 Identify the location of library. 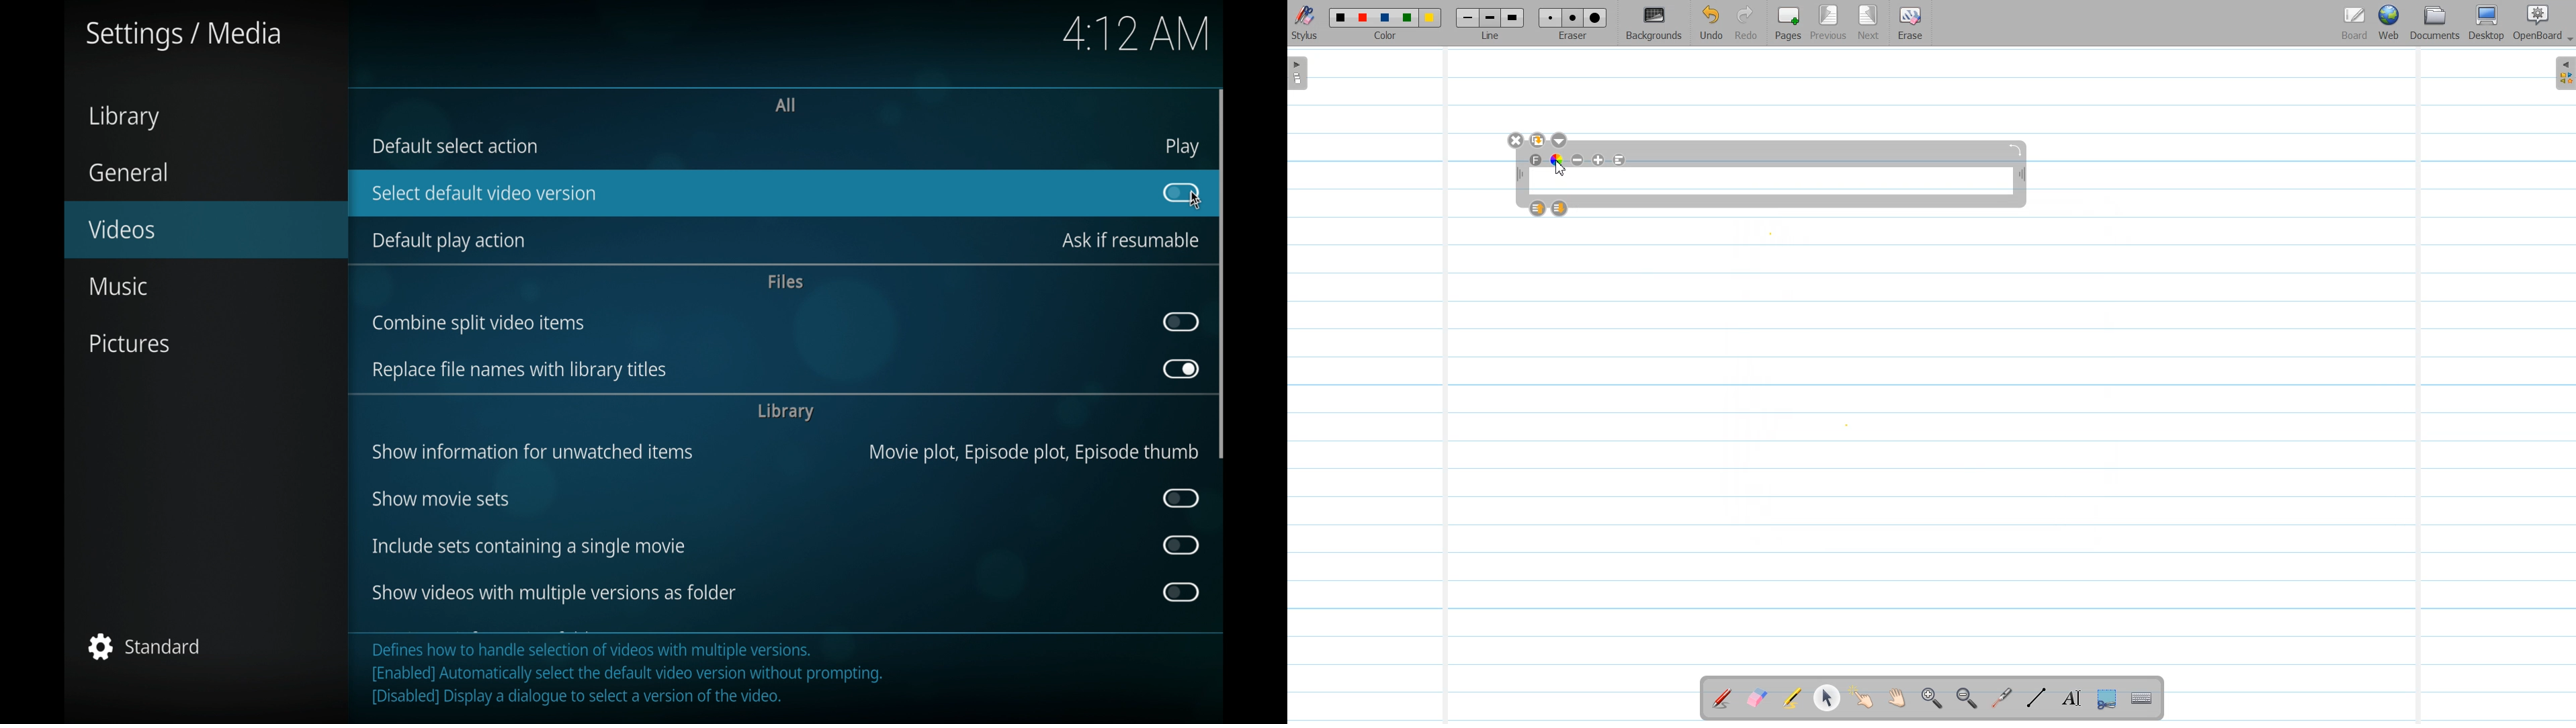
(121, 117).